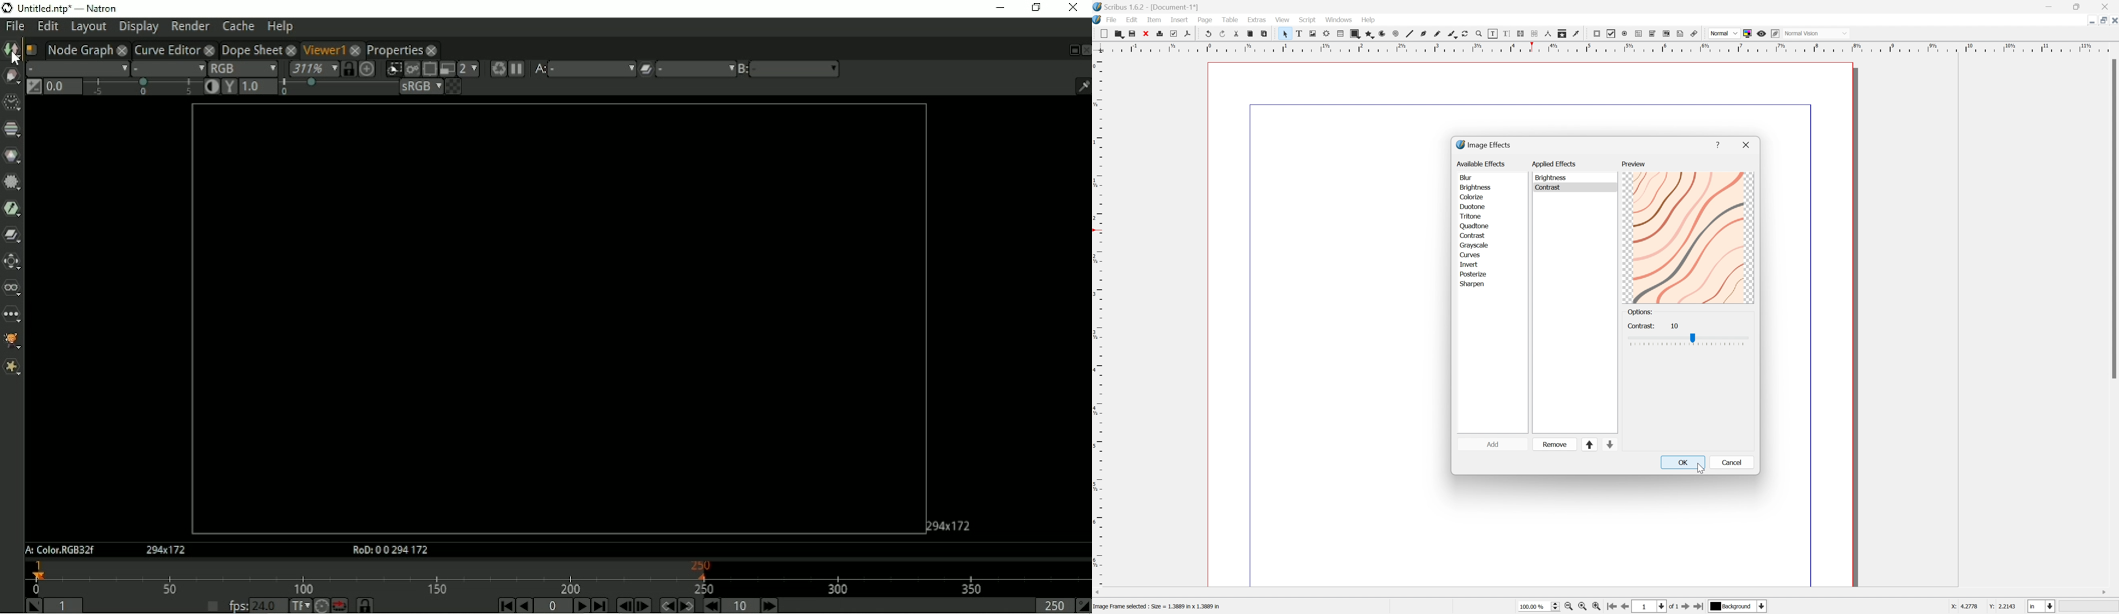 Image resolution: width=2128 pixels, height=616 pixels. Describe the element at coordinates (1682, 33) in the screenshot. I see `text annotation` at that location.